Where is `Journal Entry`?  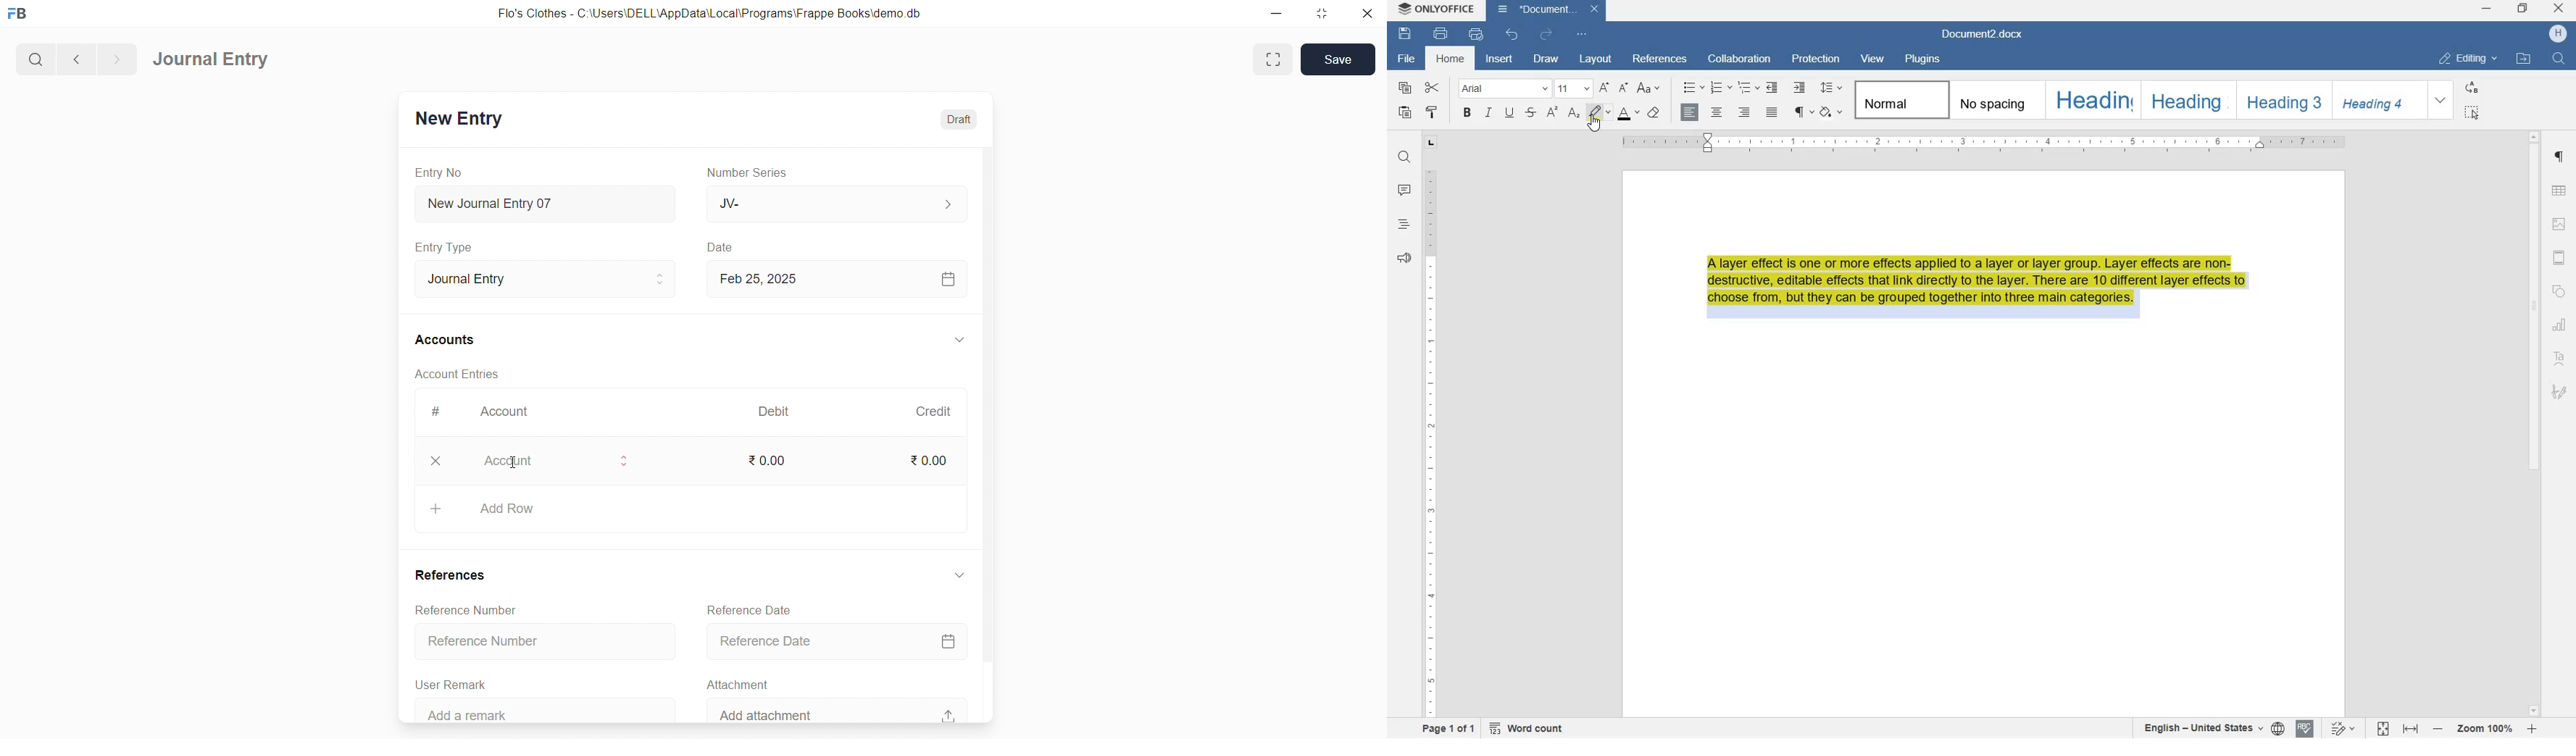
Journal Entry is located at coordinates (212, 60).